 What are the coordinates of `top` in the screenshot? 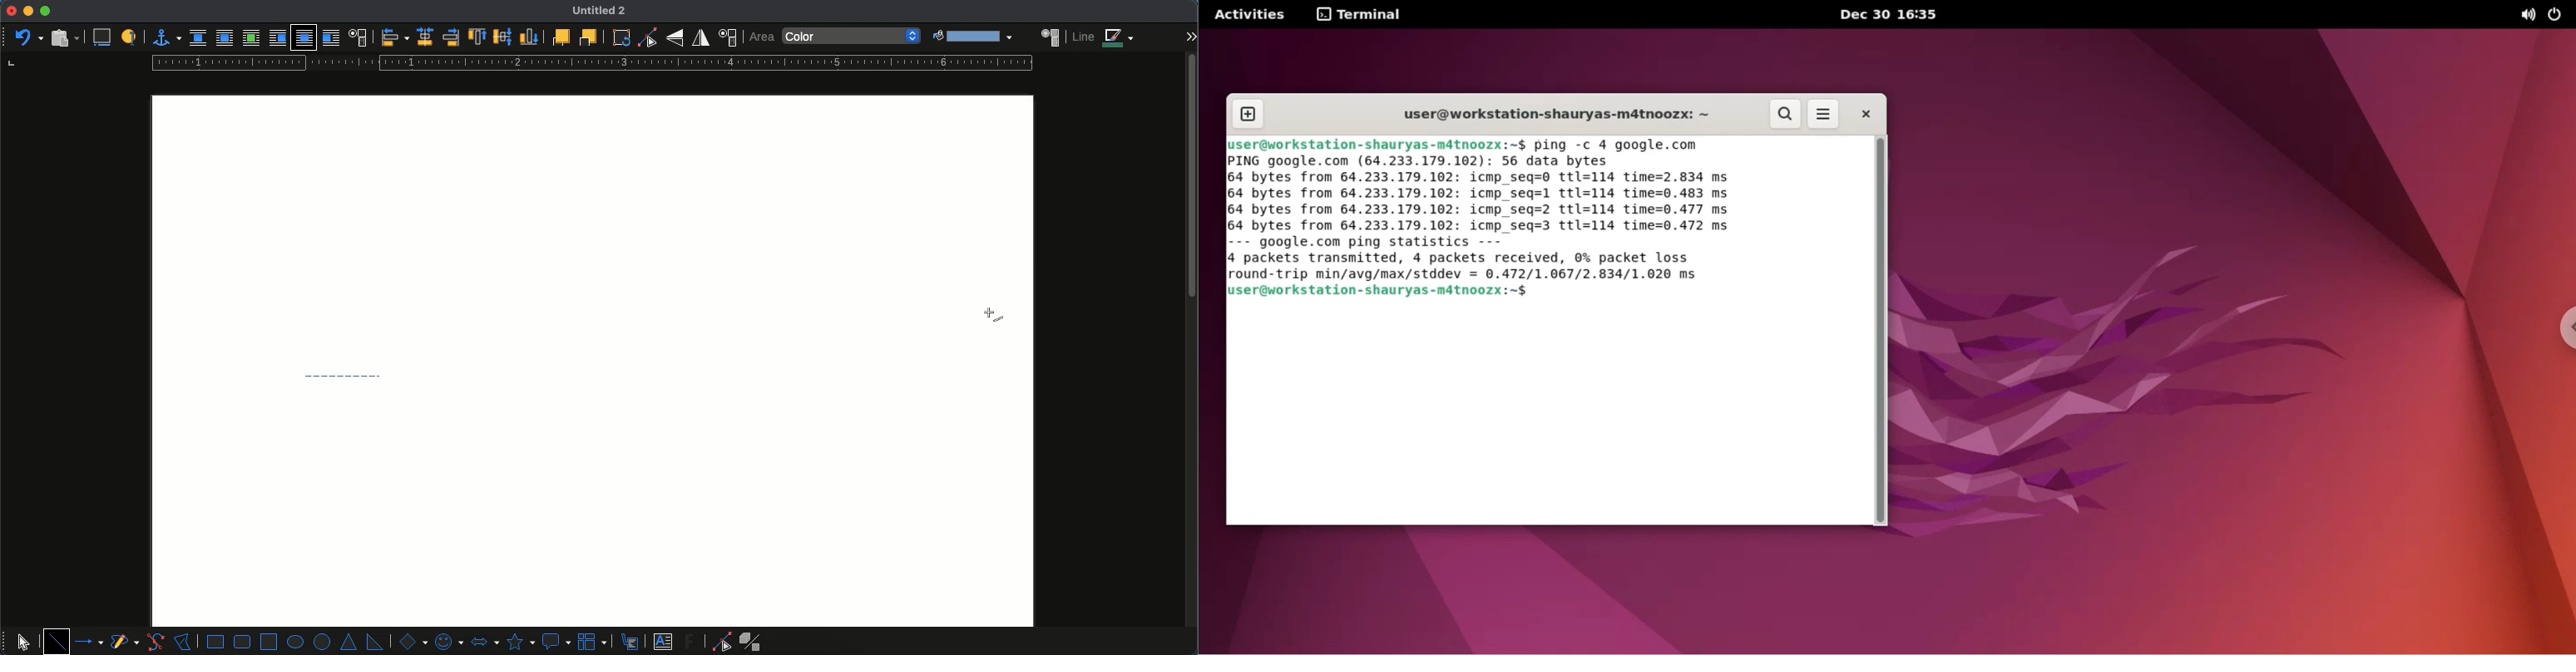 It's located at (478, 37).